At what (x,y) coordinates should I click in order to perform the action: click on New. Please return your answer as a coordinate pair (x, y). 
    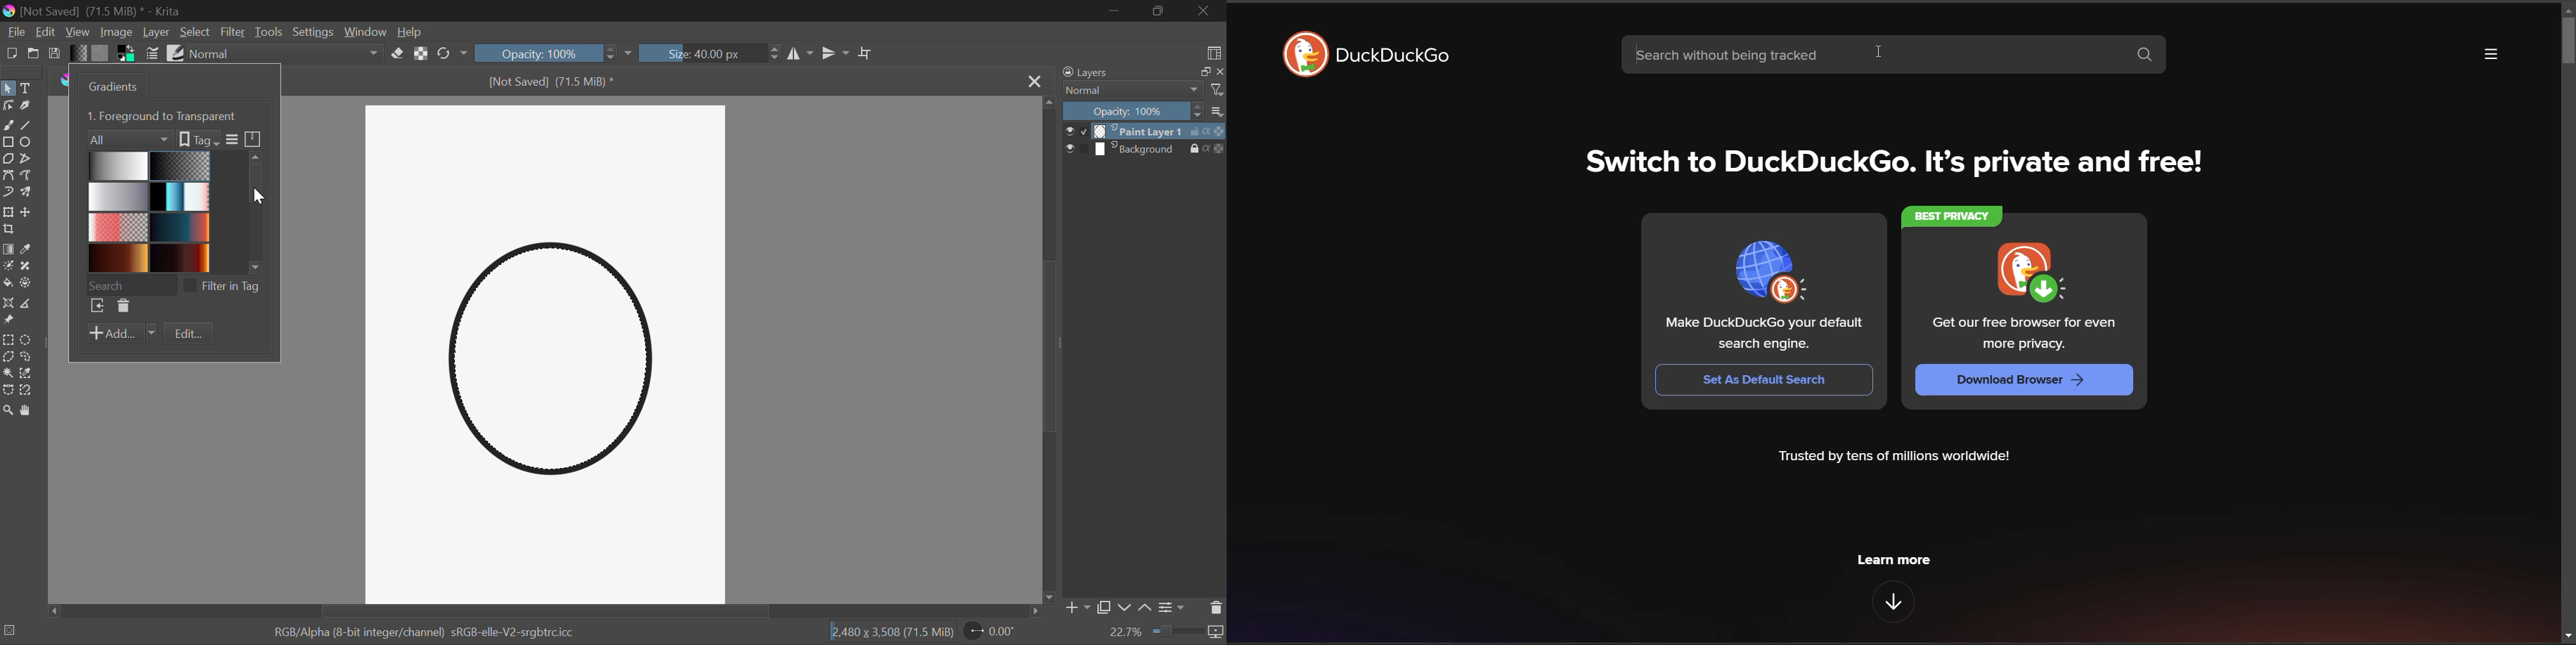
    Looking at the image, I should click on (10, 54).